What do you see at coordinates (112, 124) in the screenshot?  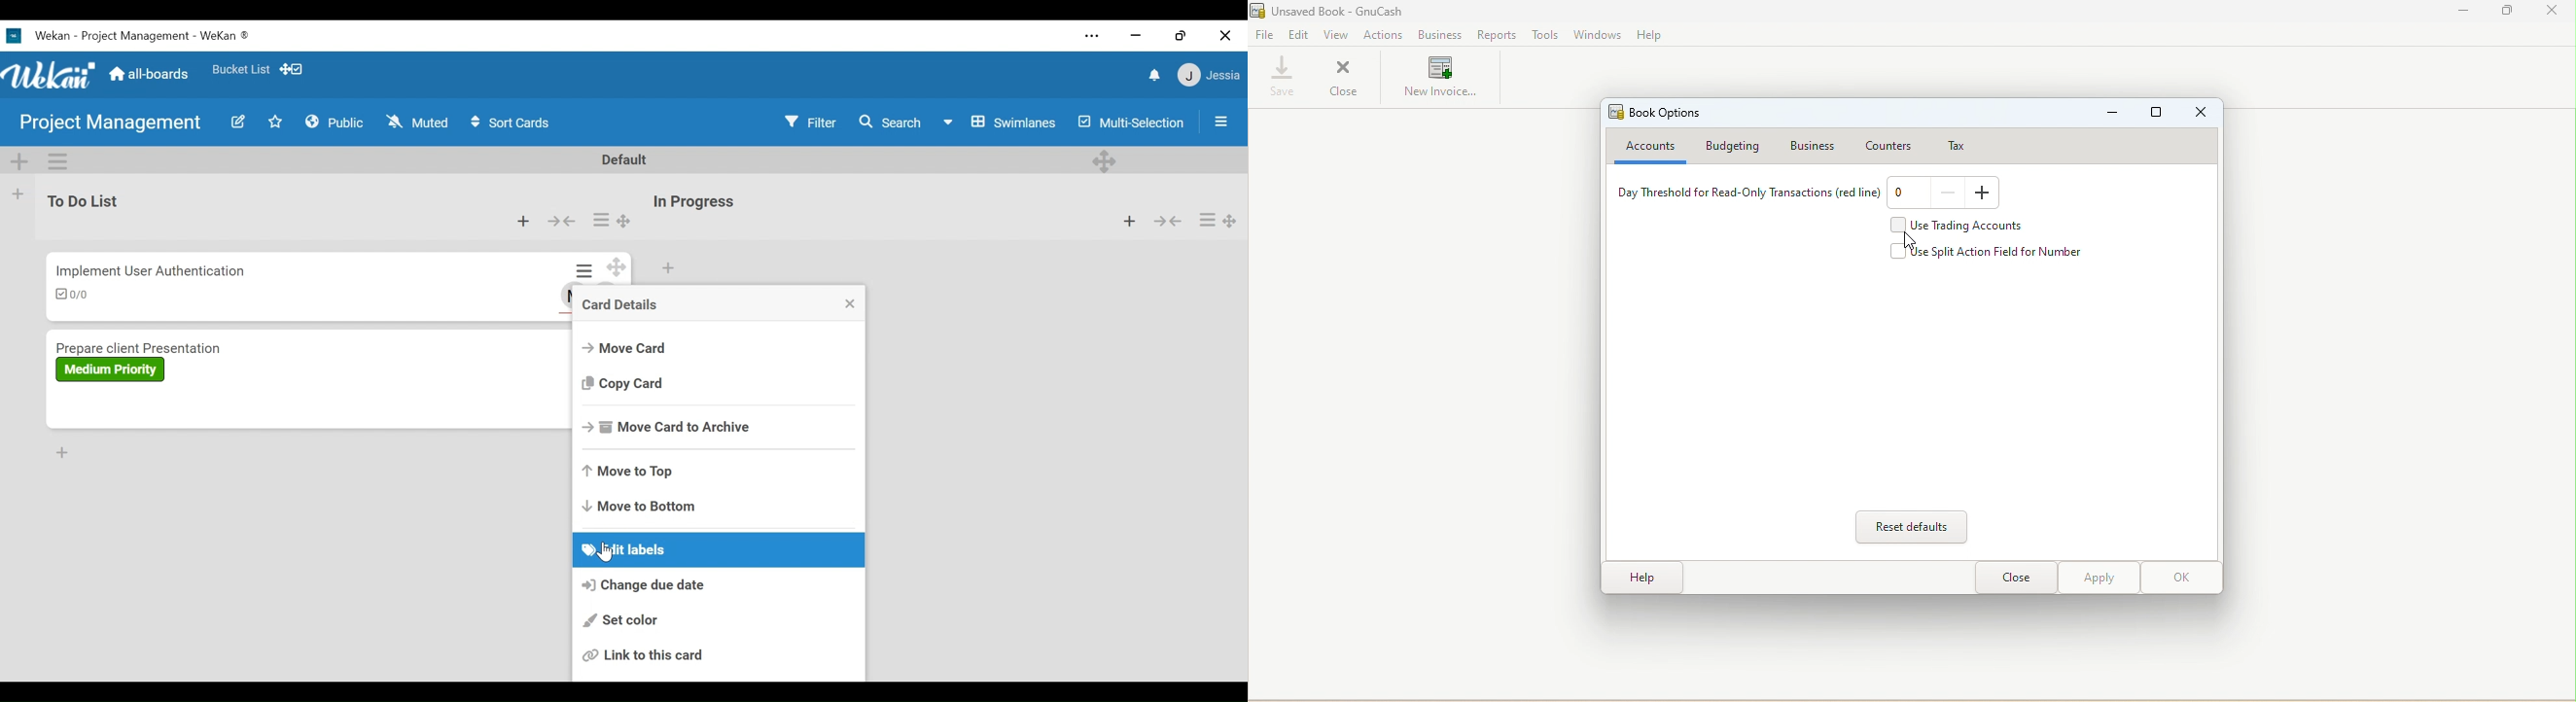 I see `Board Name` at bounding box center [112, 124].